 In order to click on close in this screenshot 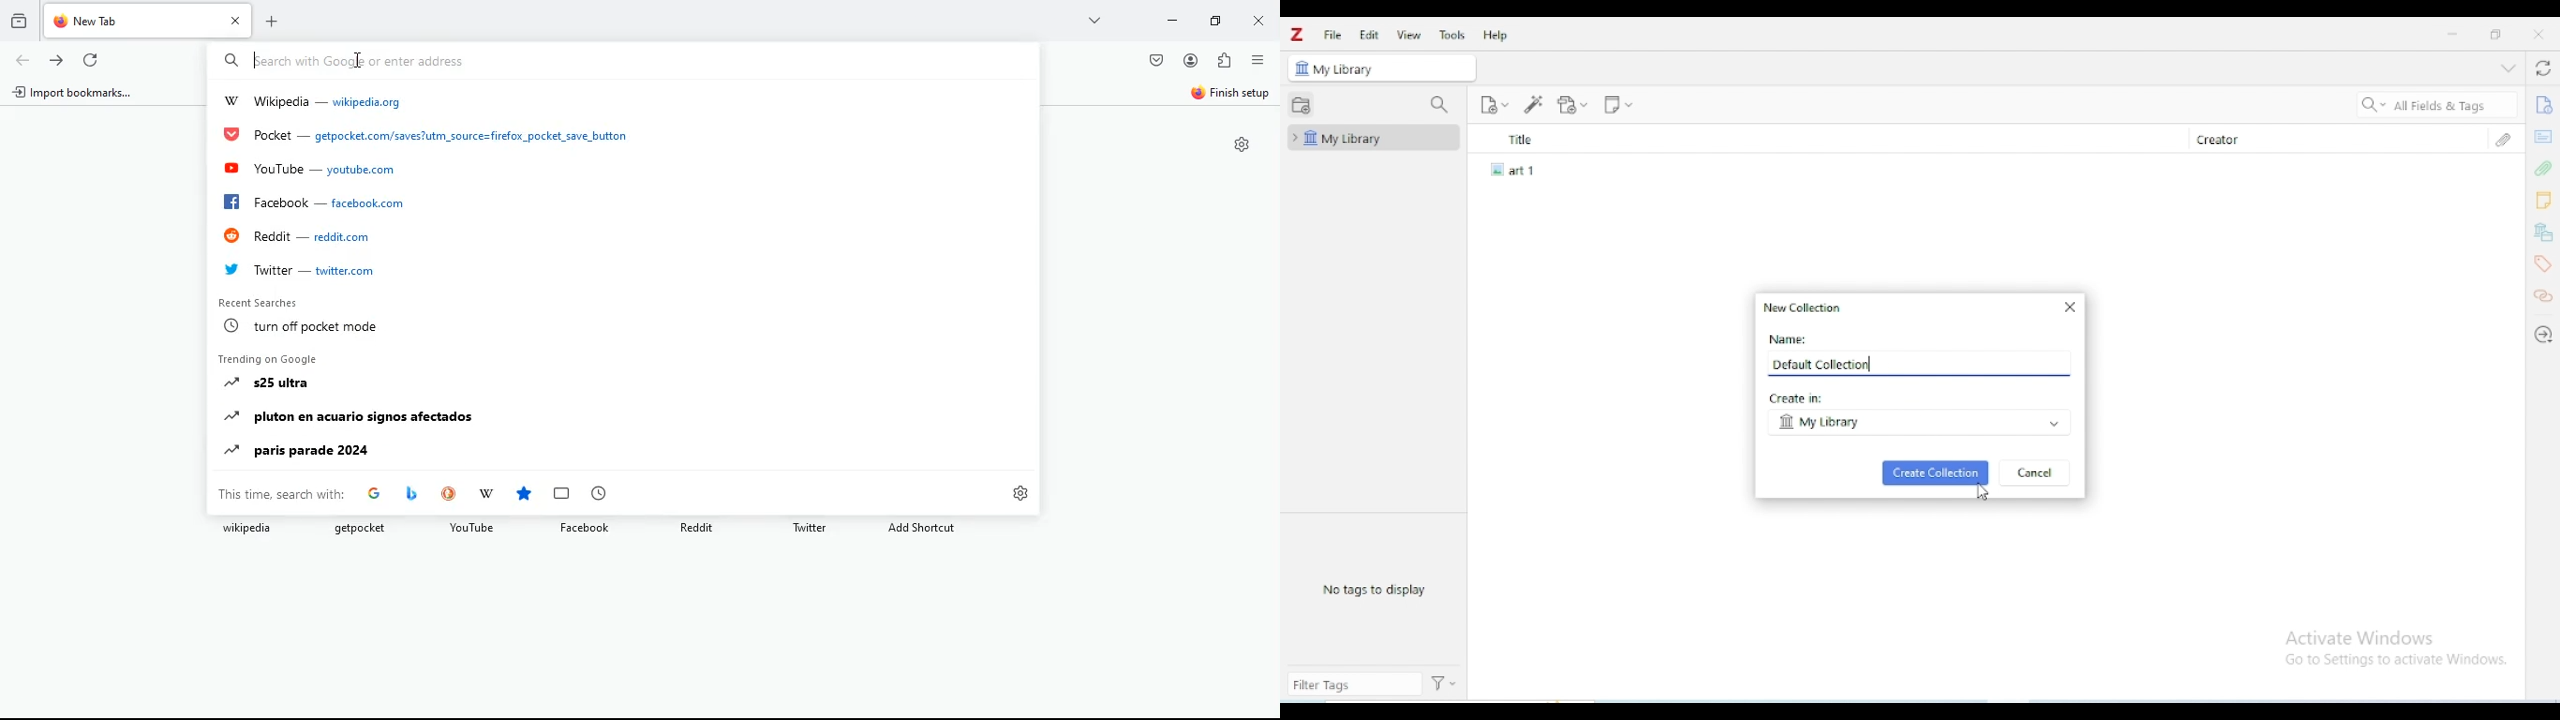, I will do `click(2070, 306)`.